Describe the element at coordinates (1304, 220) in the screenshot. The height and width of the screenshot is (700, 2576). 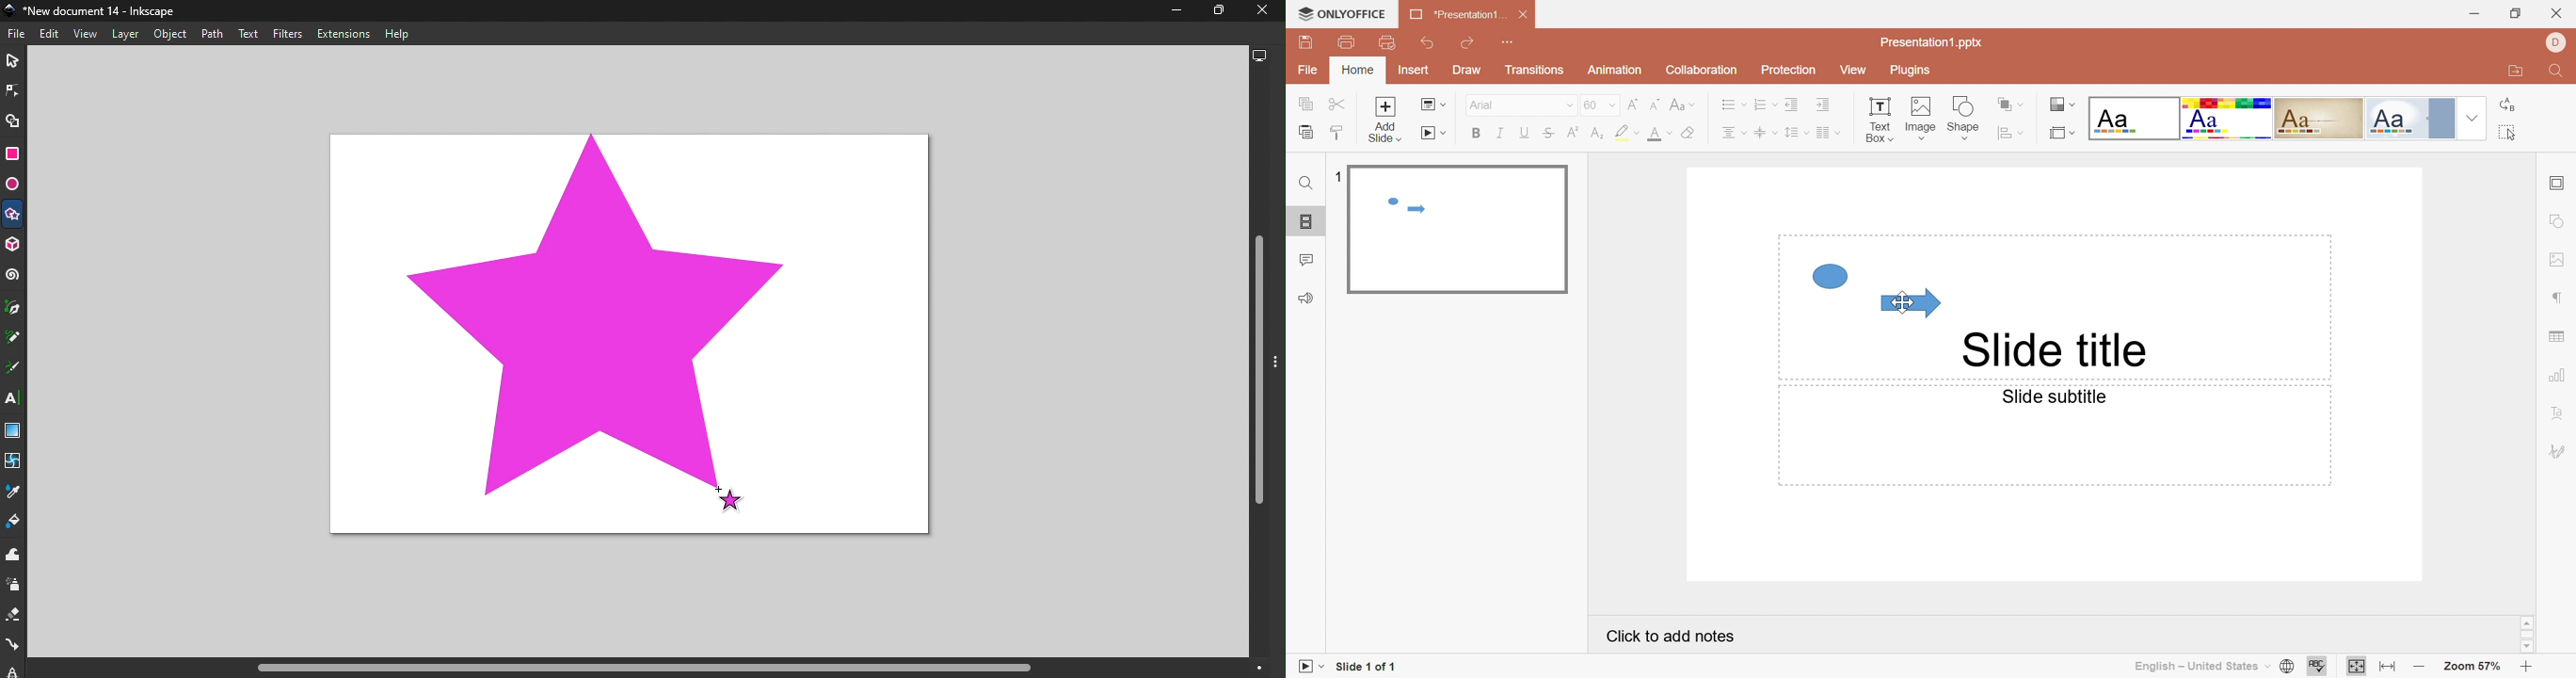
I see `Slides` at that location.